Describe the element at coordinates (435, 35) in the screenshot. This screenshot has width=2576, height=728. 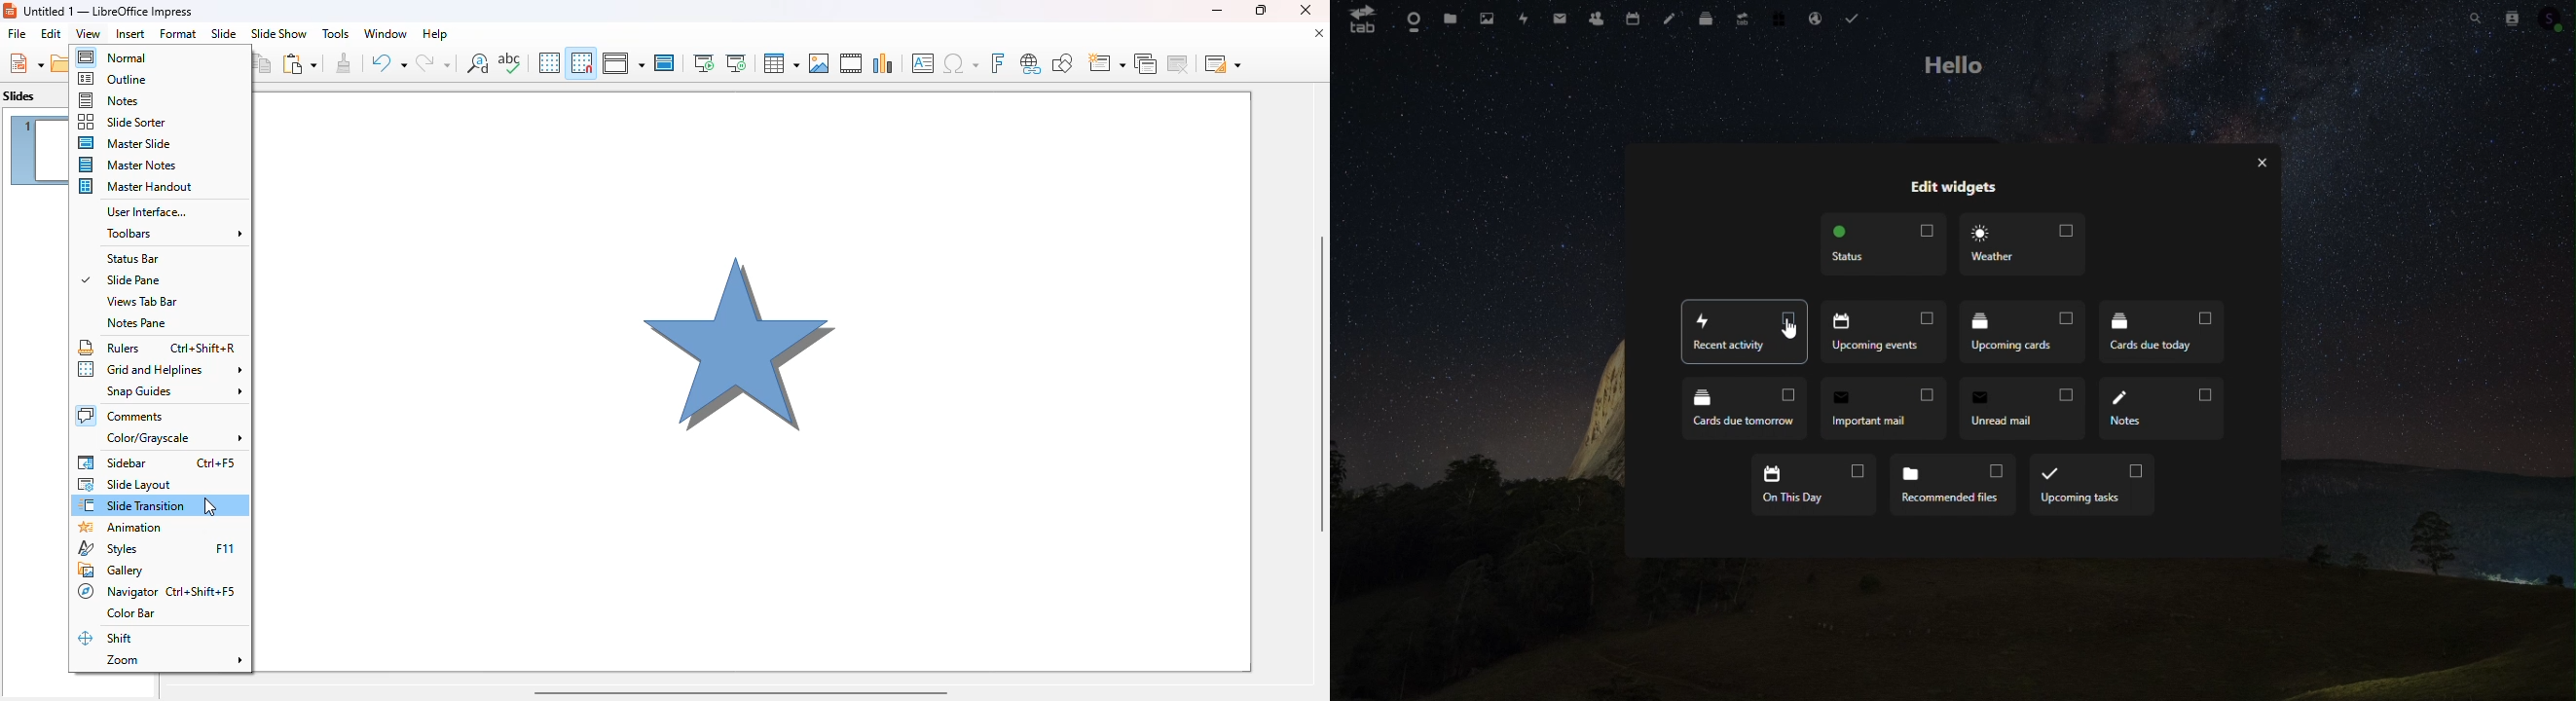
I see `help` at that location.